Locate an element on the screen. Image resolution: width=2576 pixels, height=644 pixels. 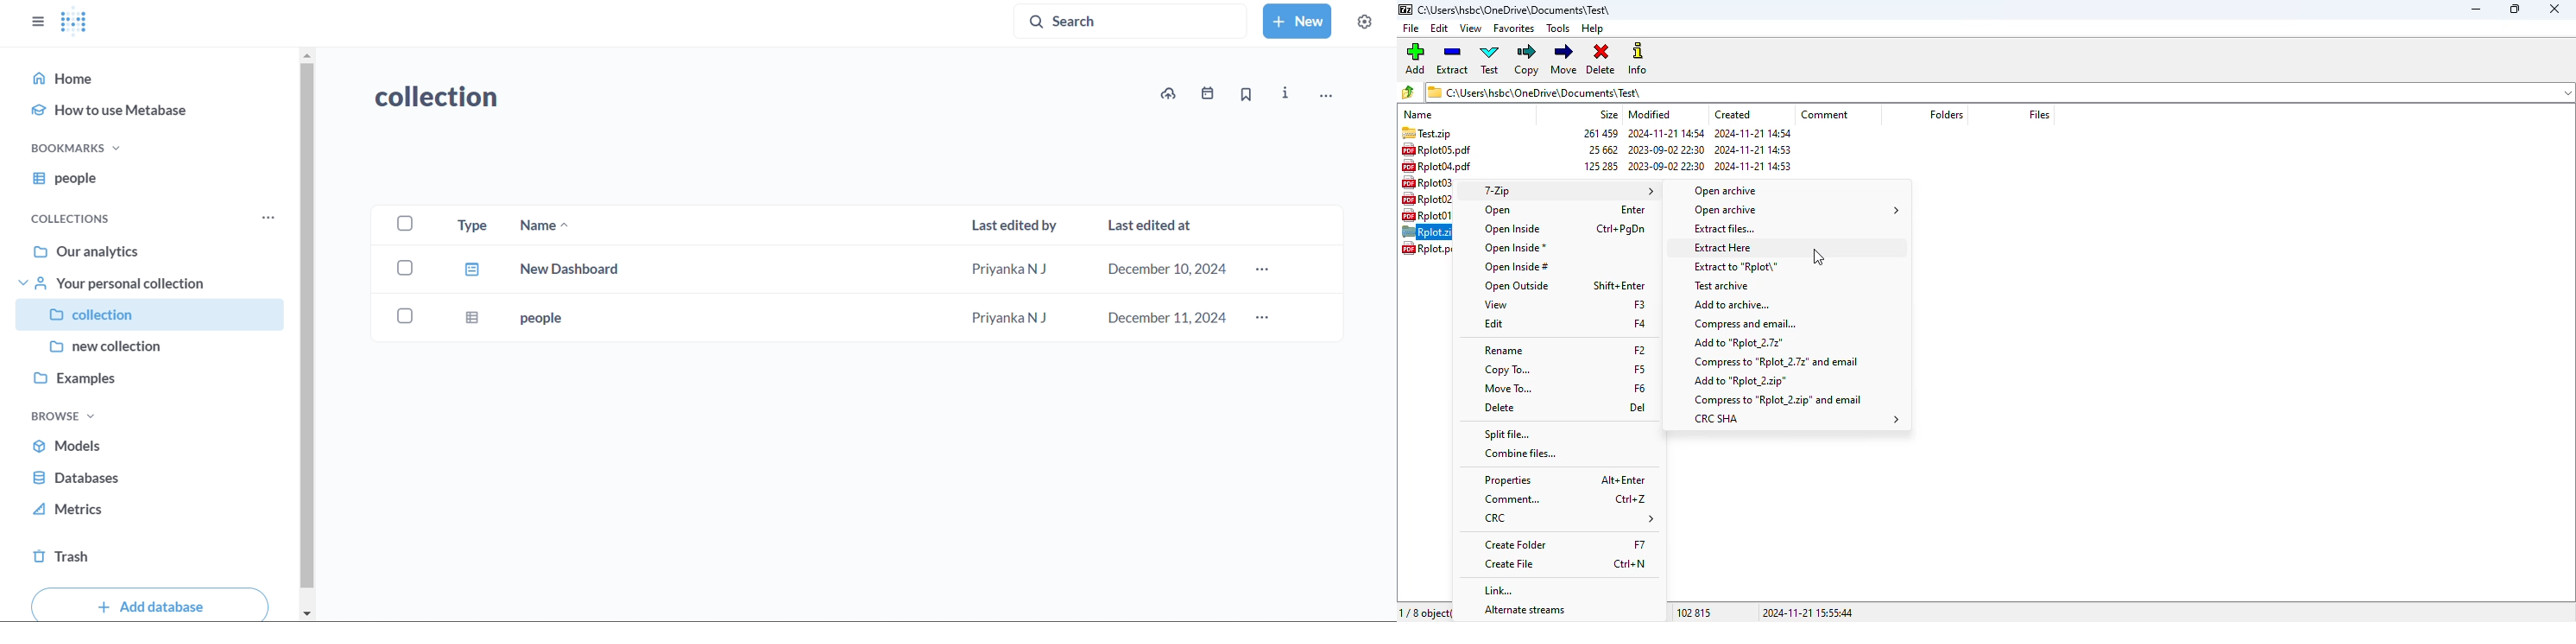
extract is located at coordinates (1452, 58).